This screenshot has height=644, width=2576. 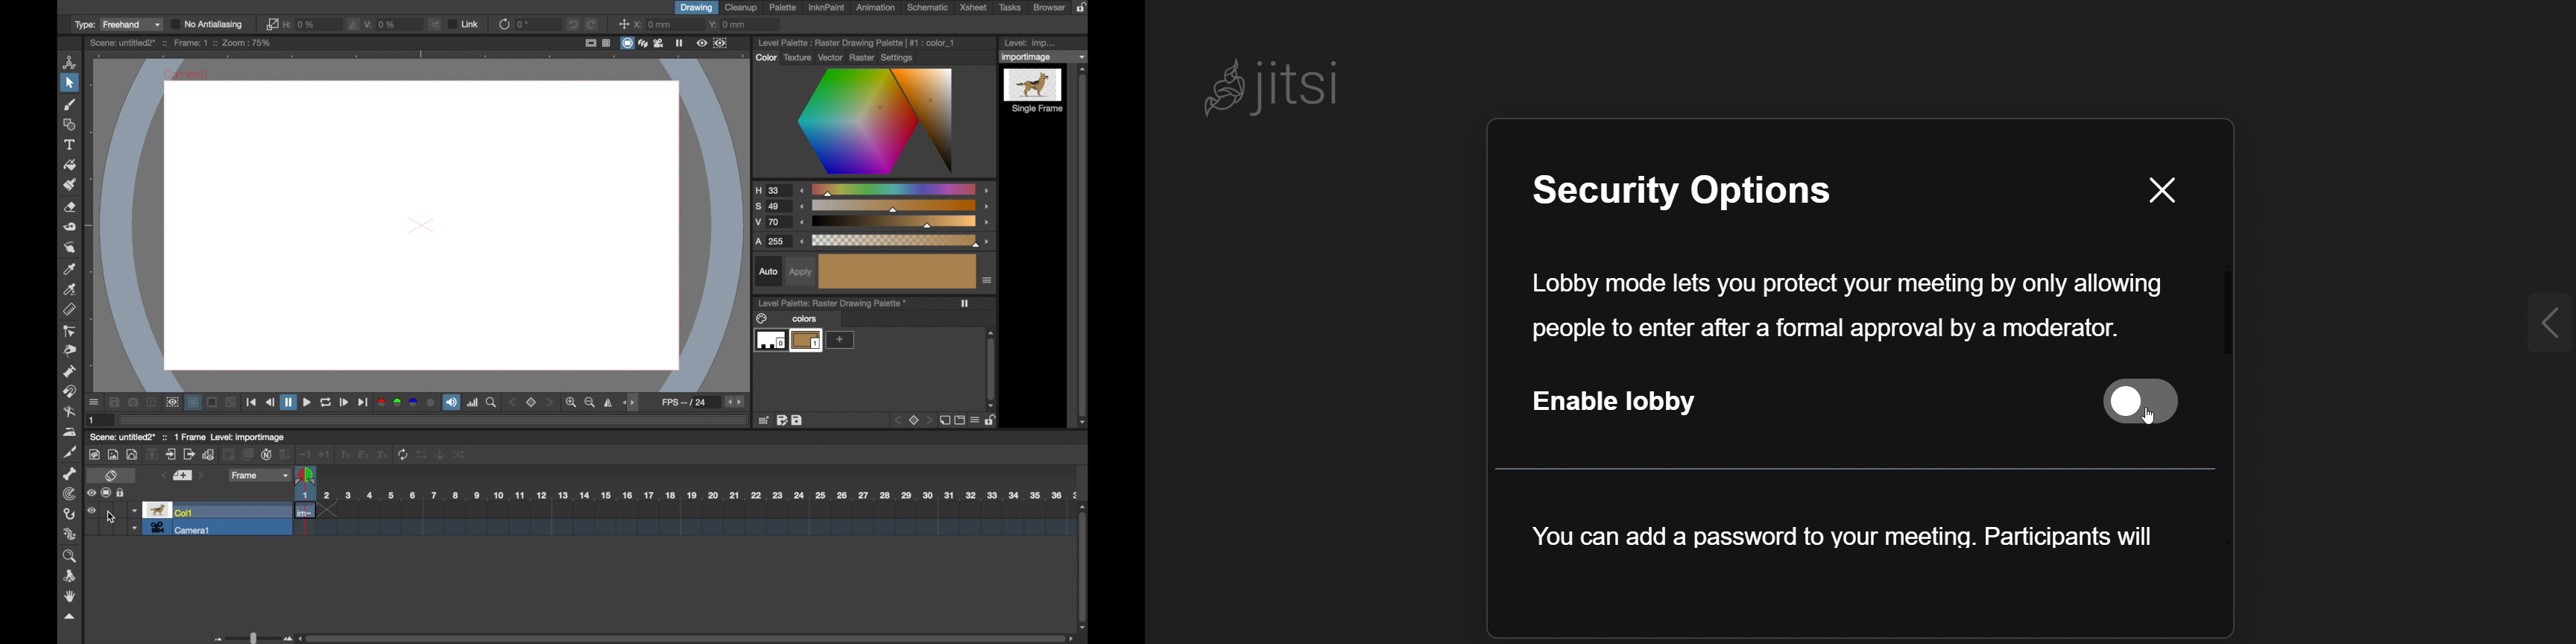 I want to click on layers, so click(x=642, y=42).